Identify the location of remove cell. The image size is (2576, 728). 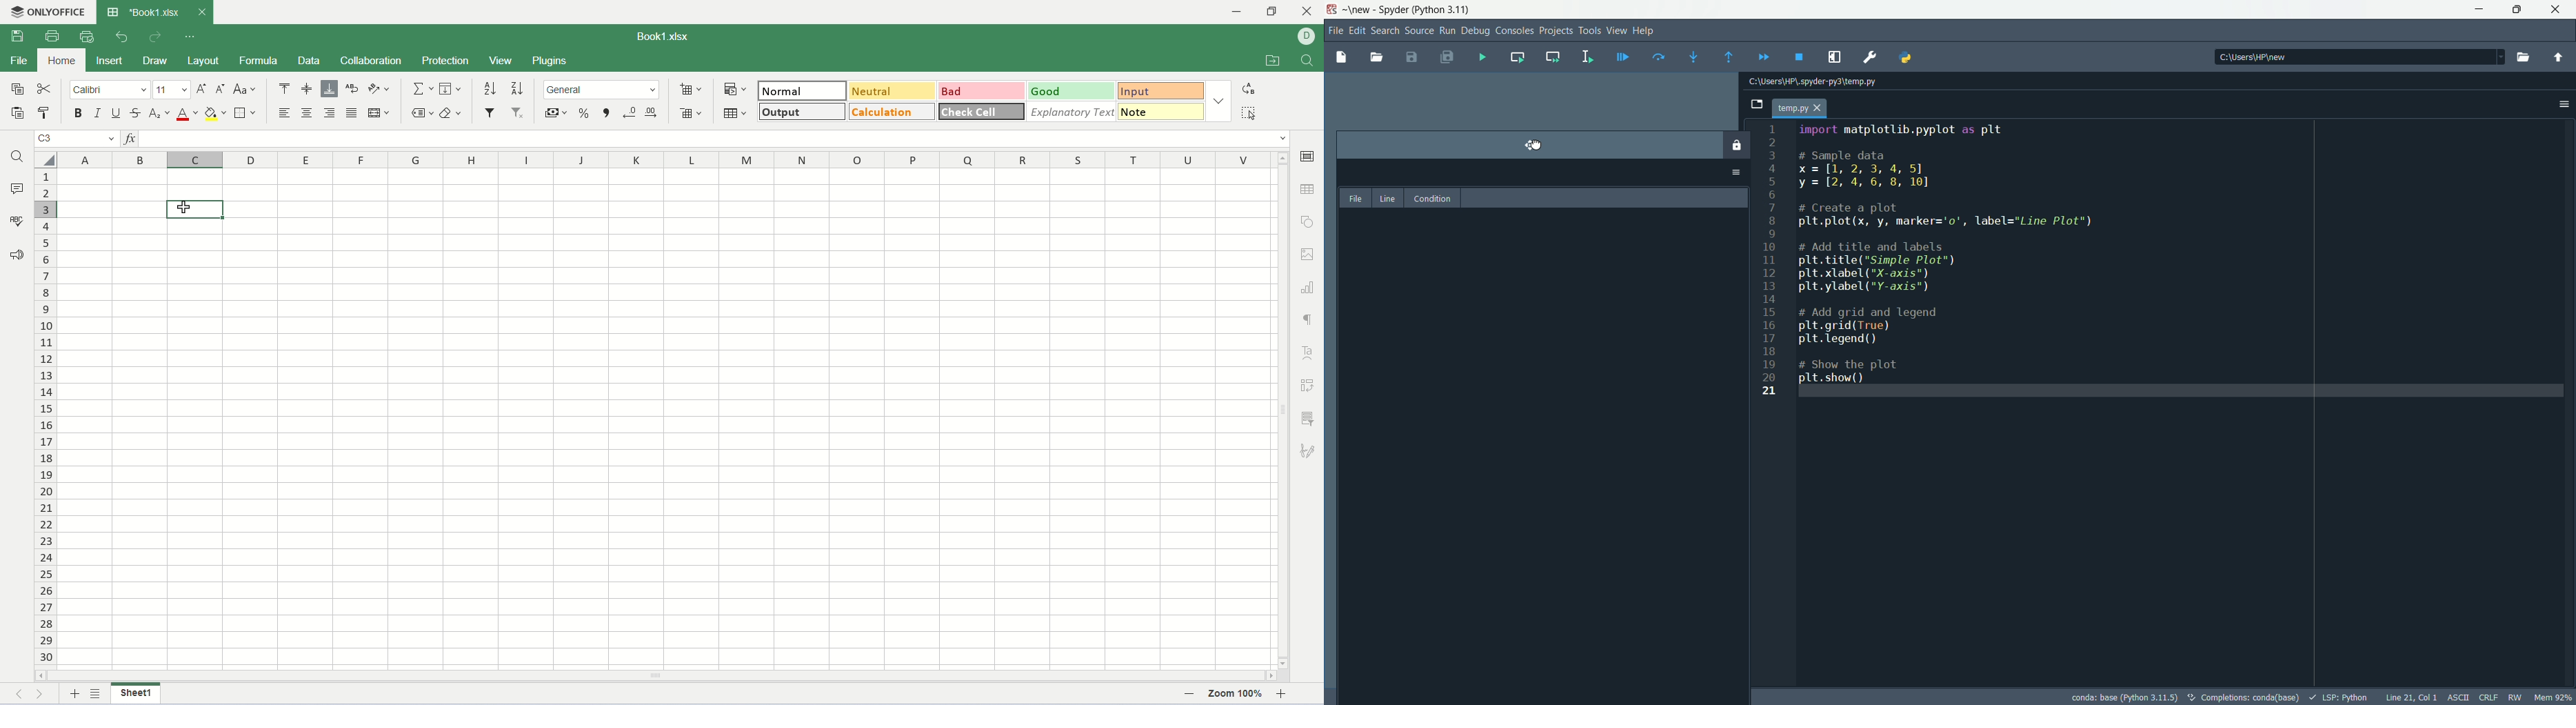
(694, 112).